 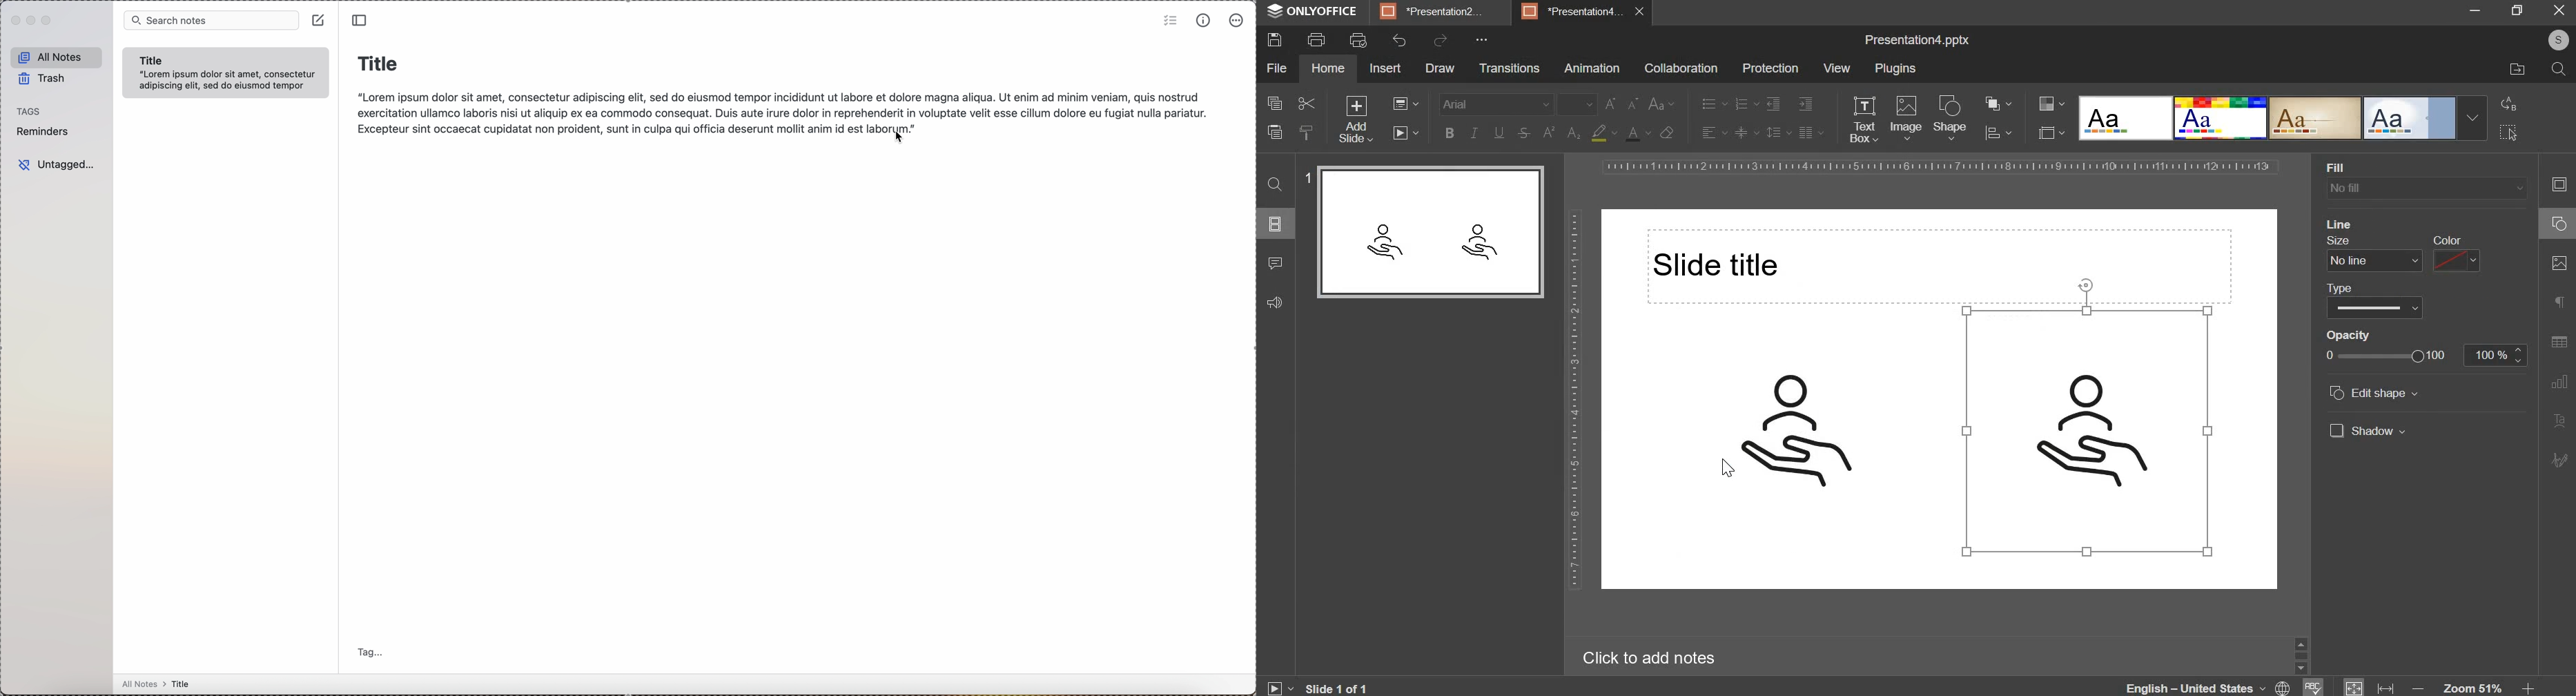 I want to click on design, so click(x=2222, y=119).